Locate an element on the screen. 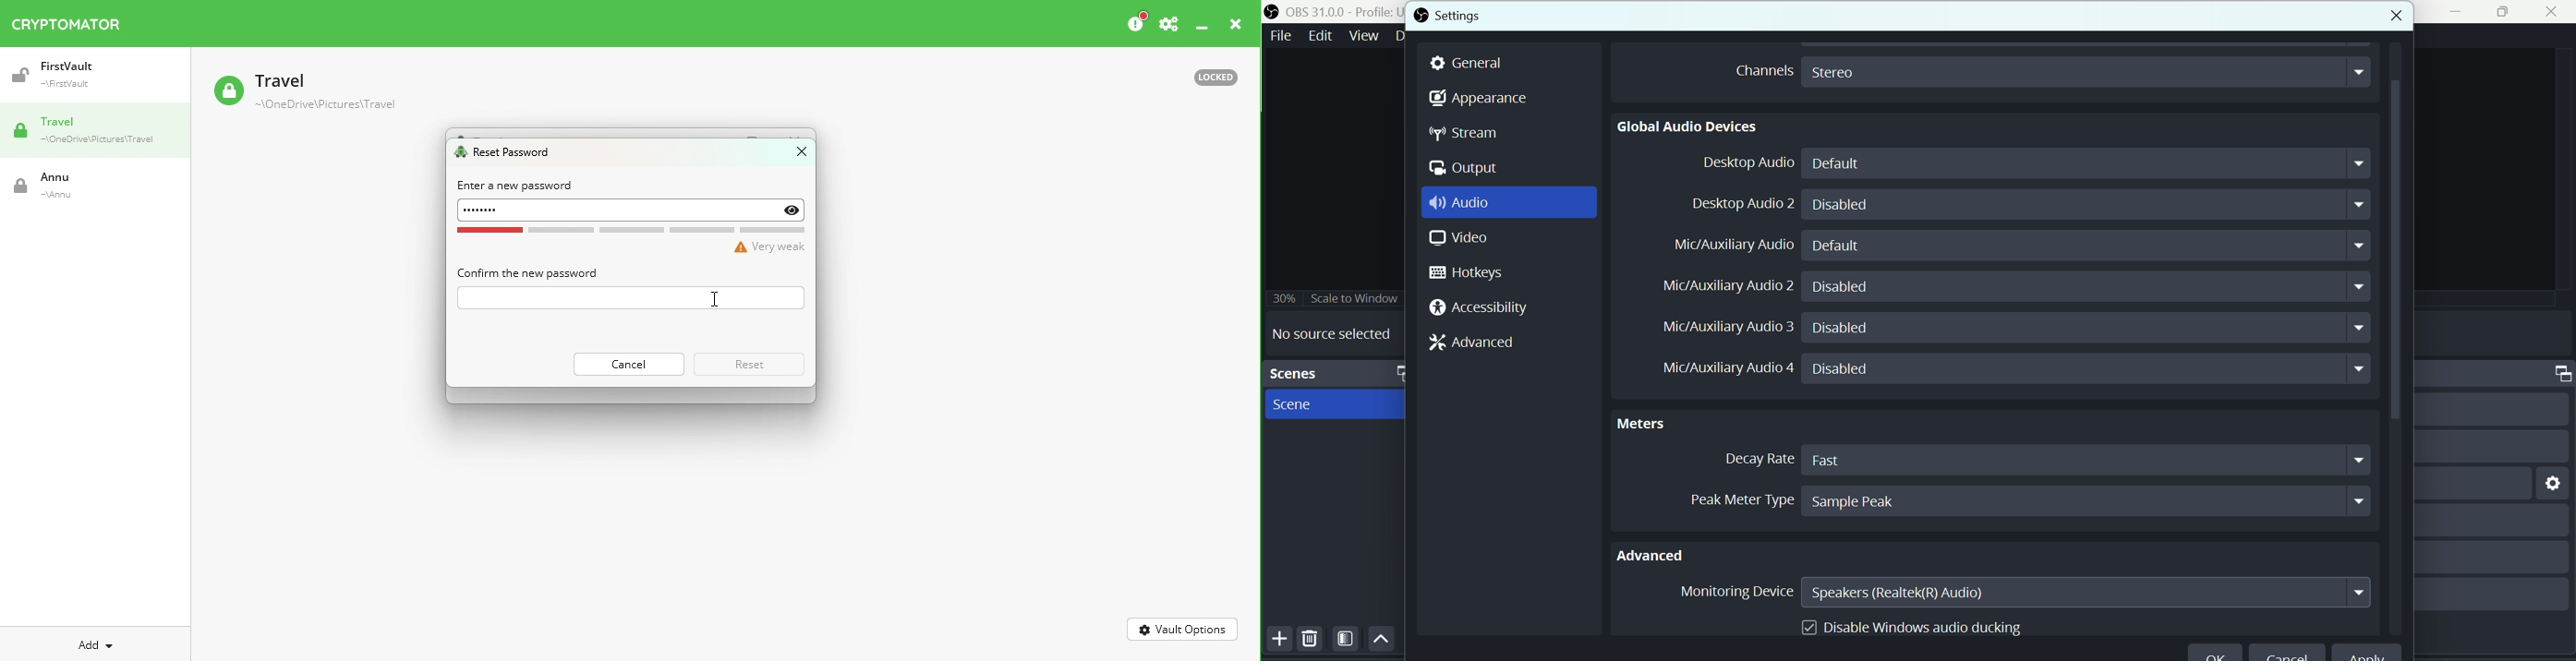  Peak meter Type is located at coordinates (1727, 497).